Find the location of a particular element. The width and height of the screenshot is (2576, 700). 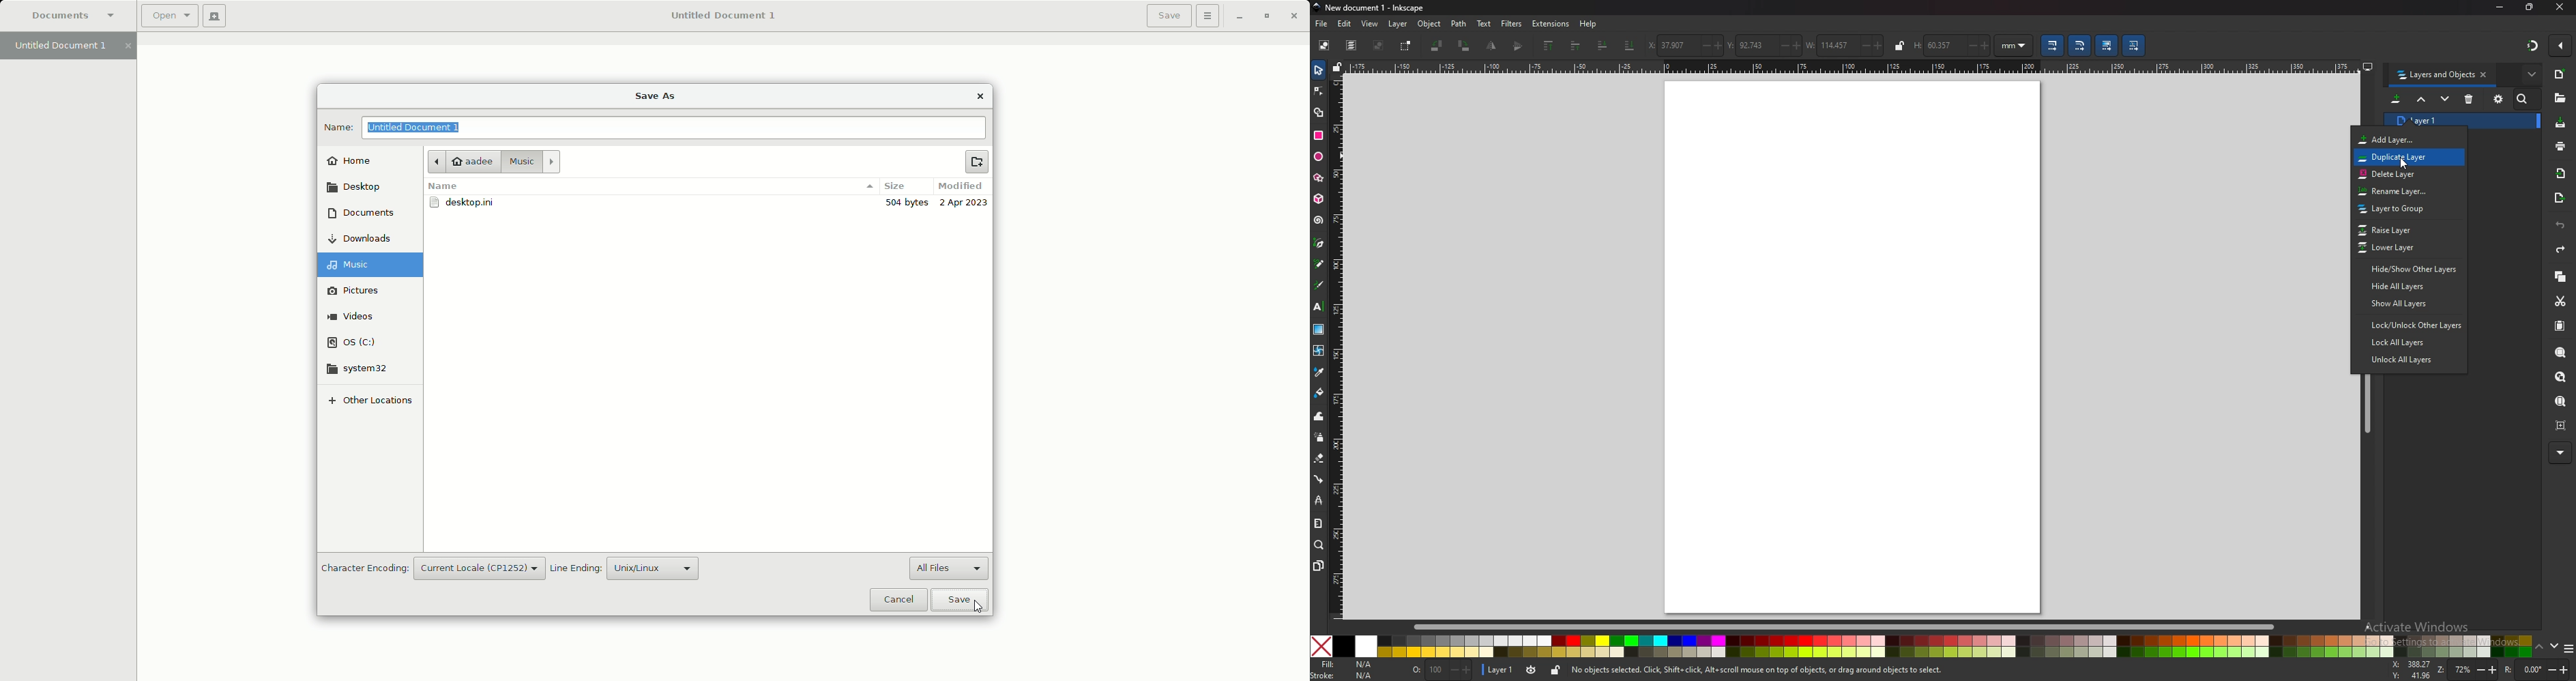

paste is located at coordinates (2561, 325).